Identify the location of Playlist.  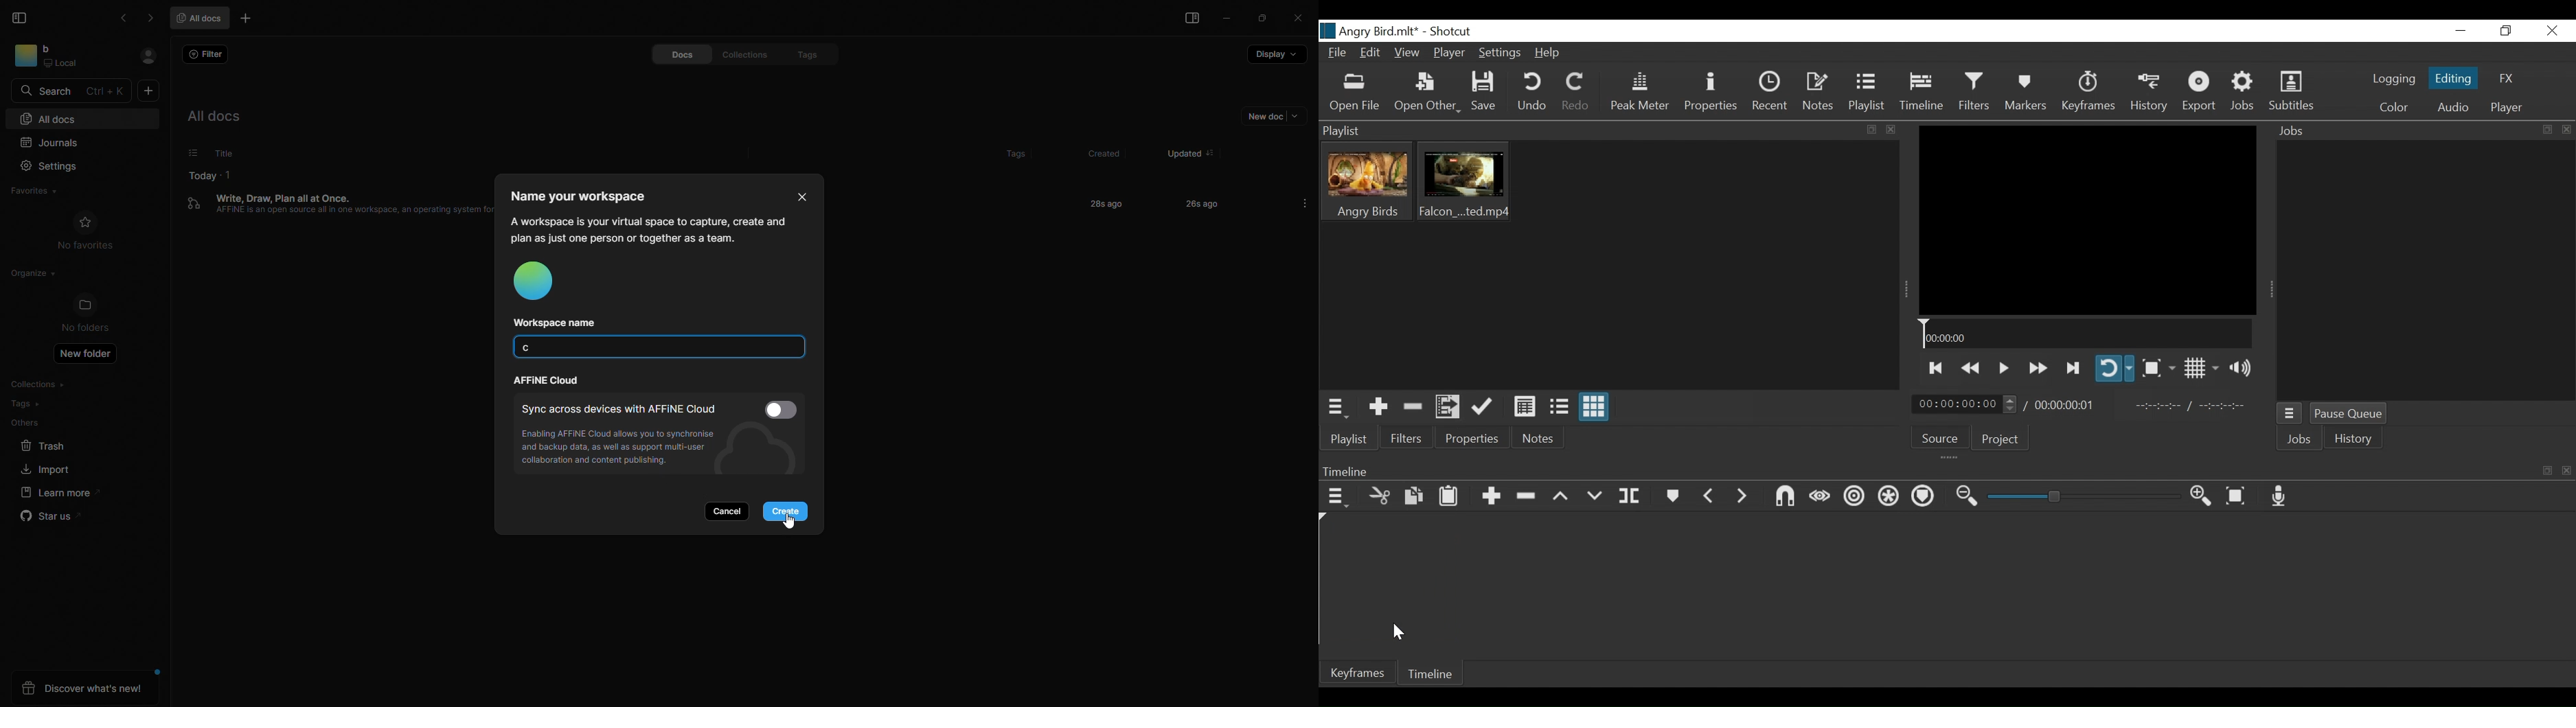
(1610, 130).